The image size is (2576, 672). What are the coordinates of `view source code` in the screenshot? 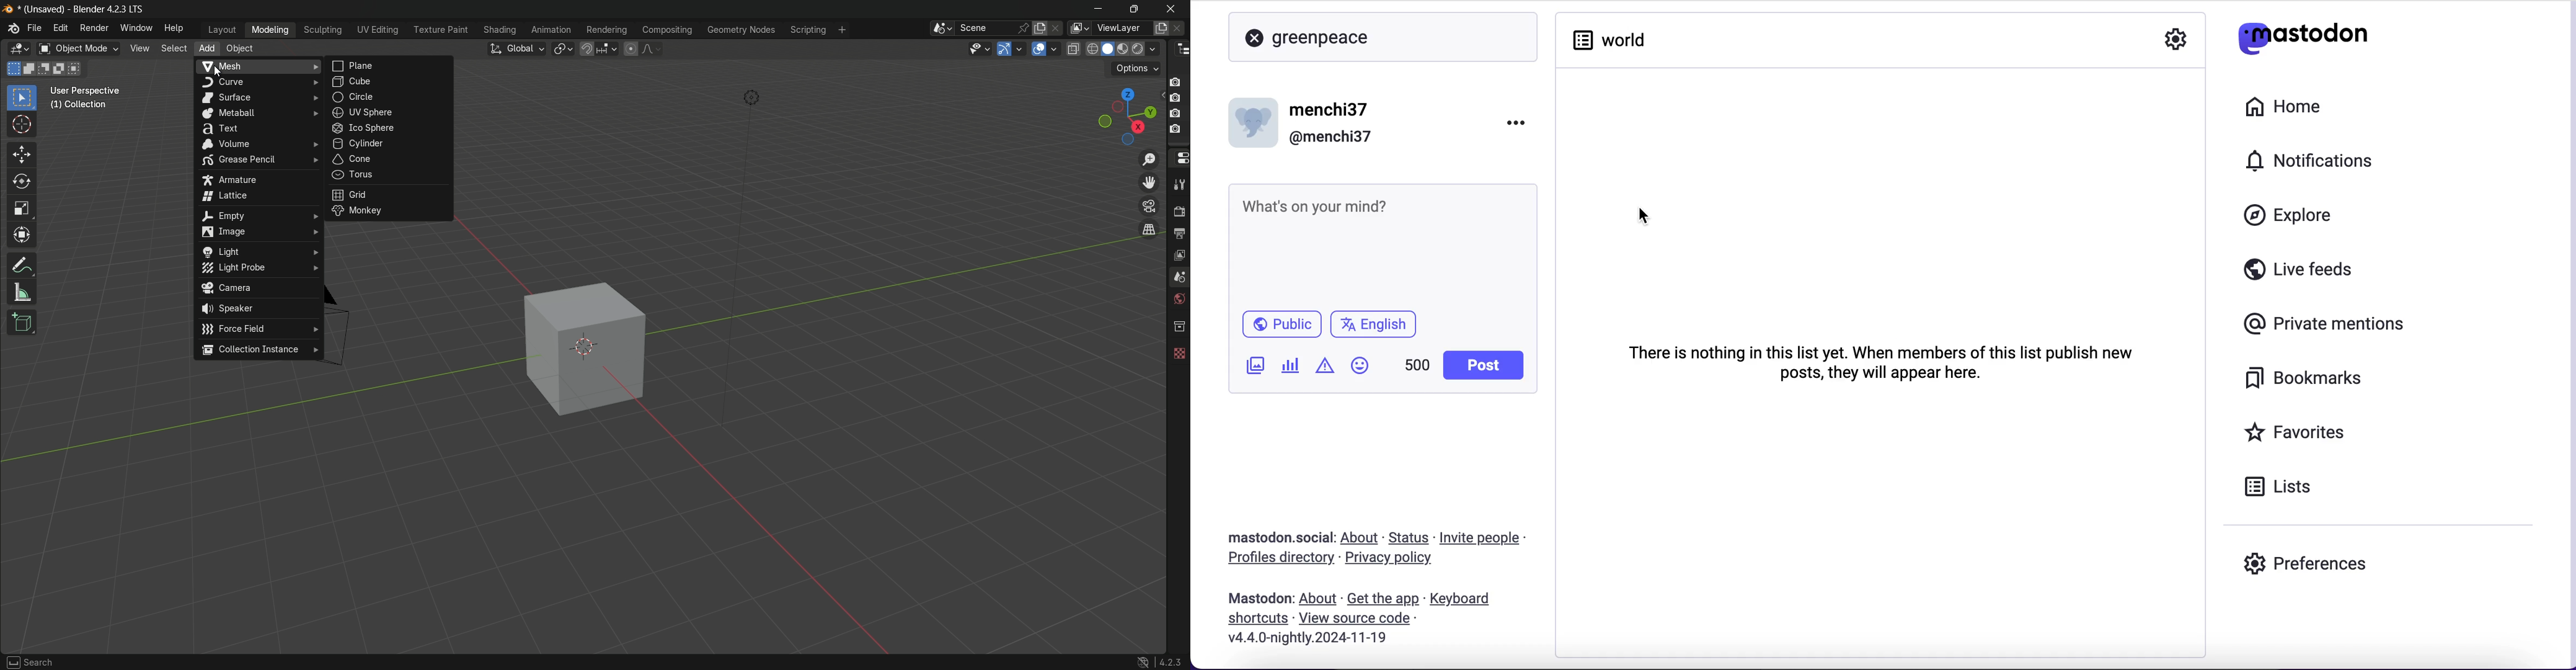 It's located at (1359, 619).